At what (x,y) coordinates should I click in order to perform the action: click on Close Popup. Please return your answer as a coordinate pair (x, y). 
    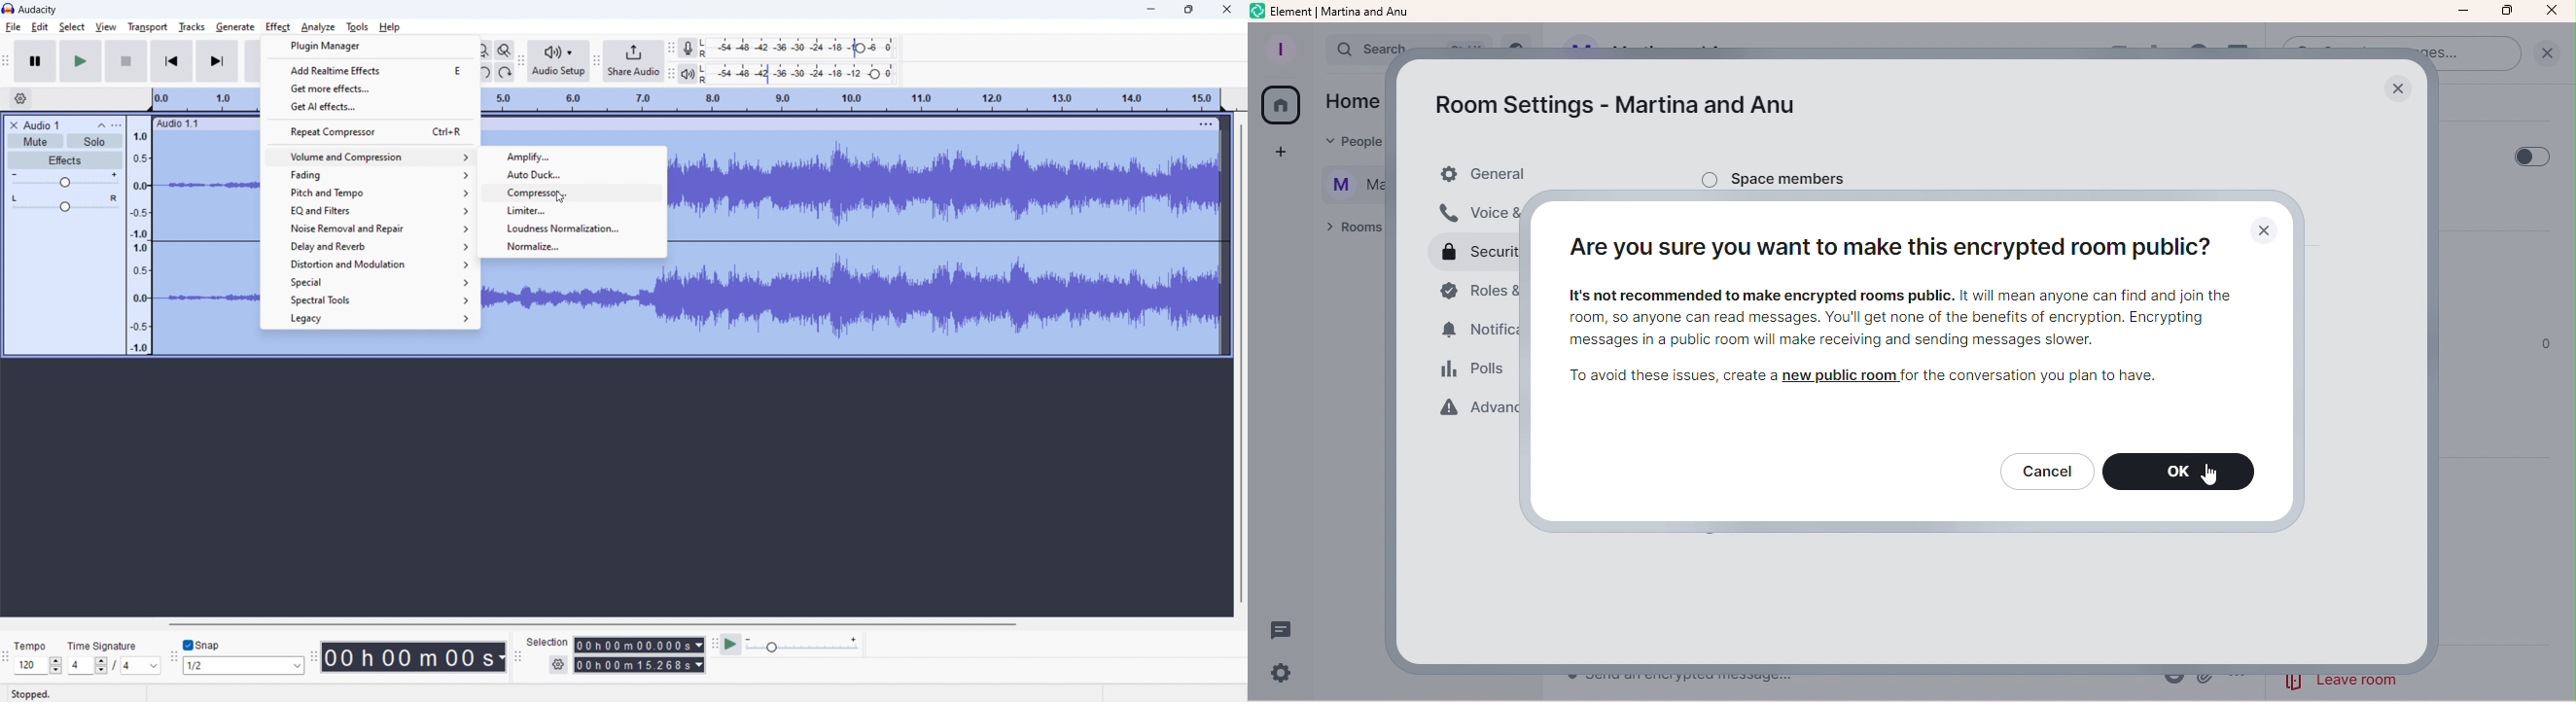
    Looking at the image, I should click on (2397, 90).